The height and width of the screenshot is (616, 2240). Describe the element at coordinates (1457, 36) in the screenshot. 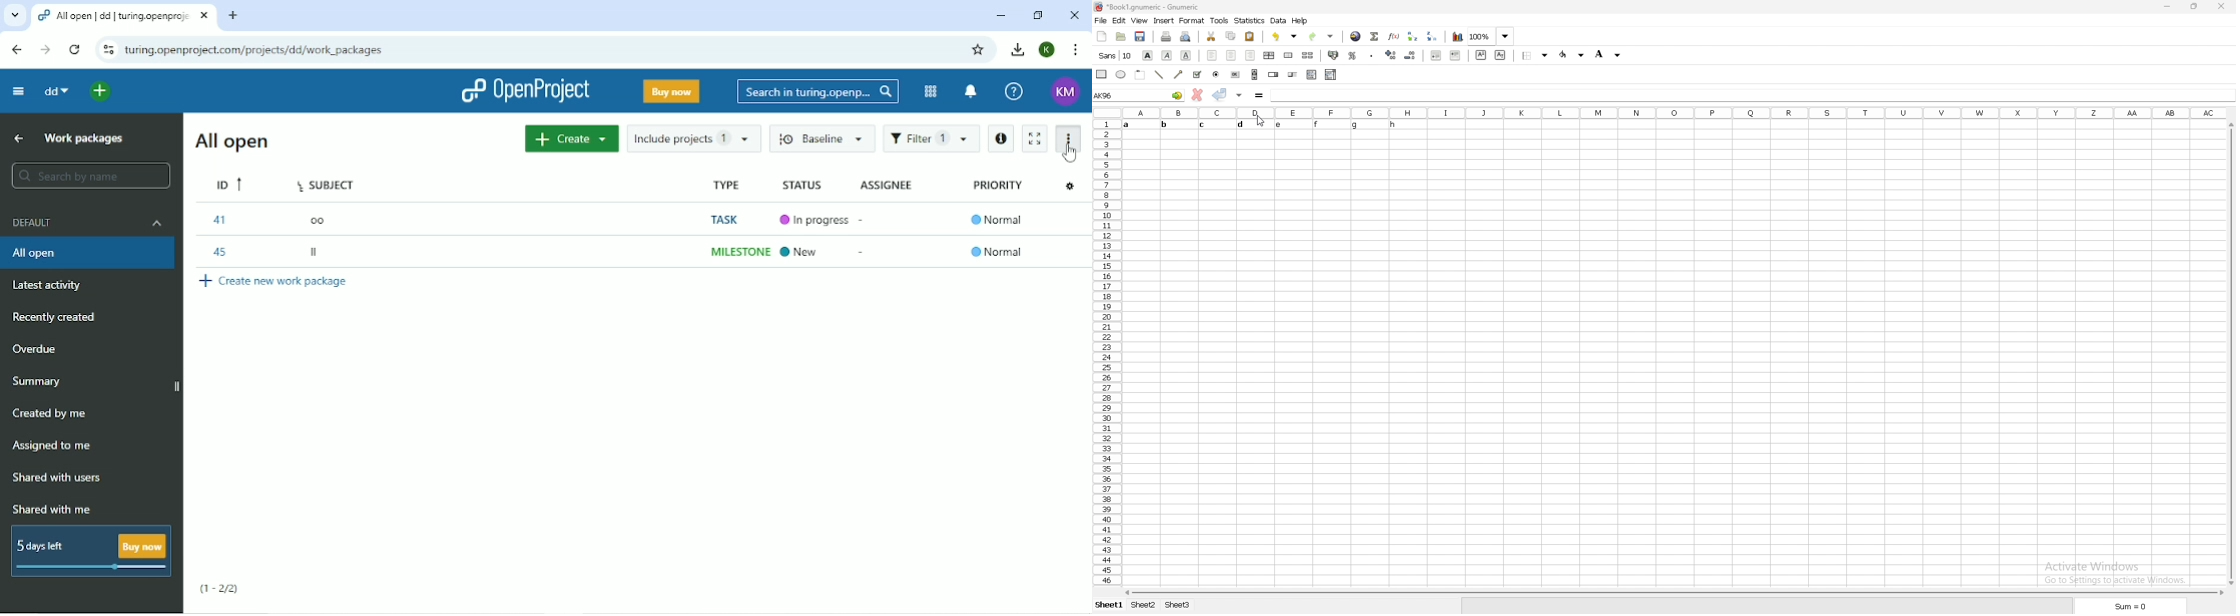

I see `chart` at that location.